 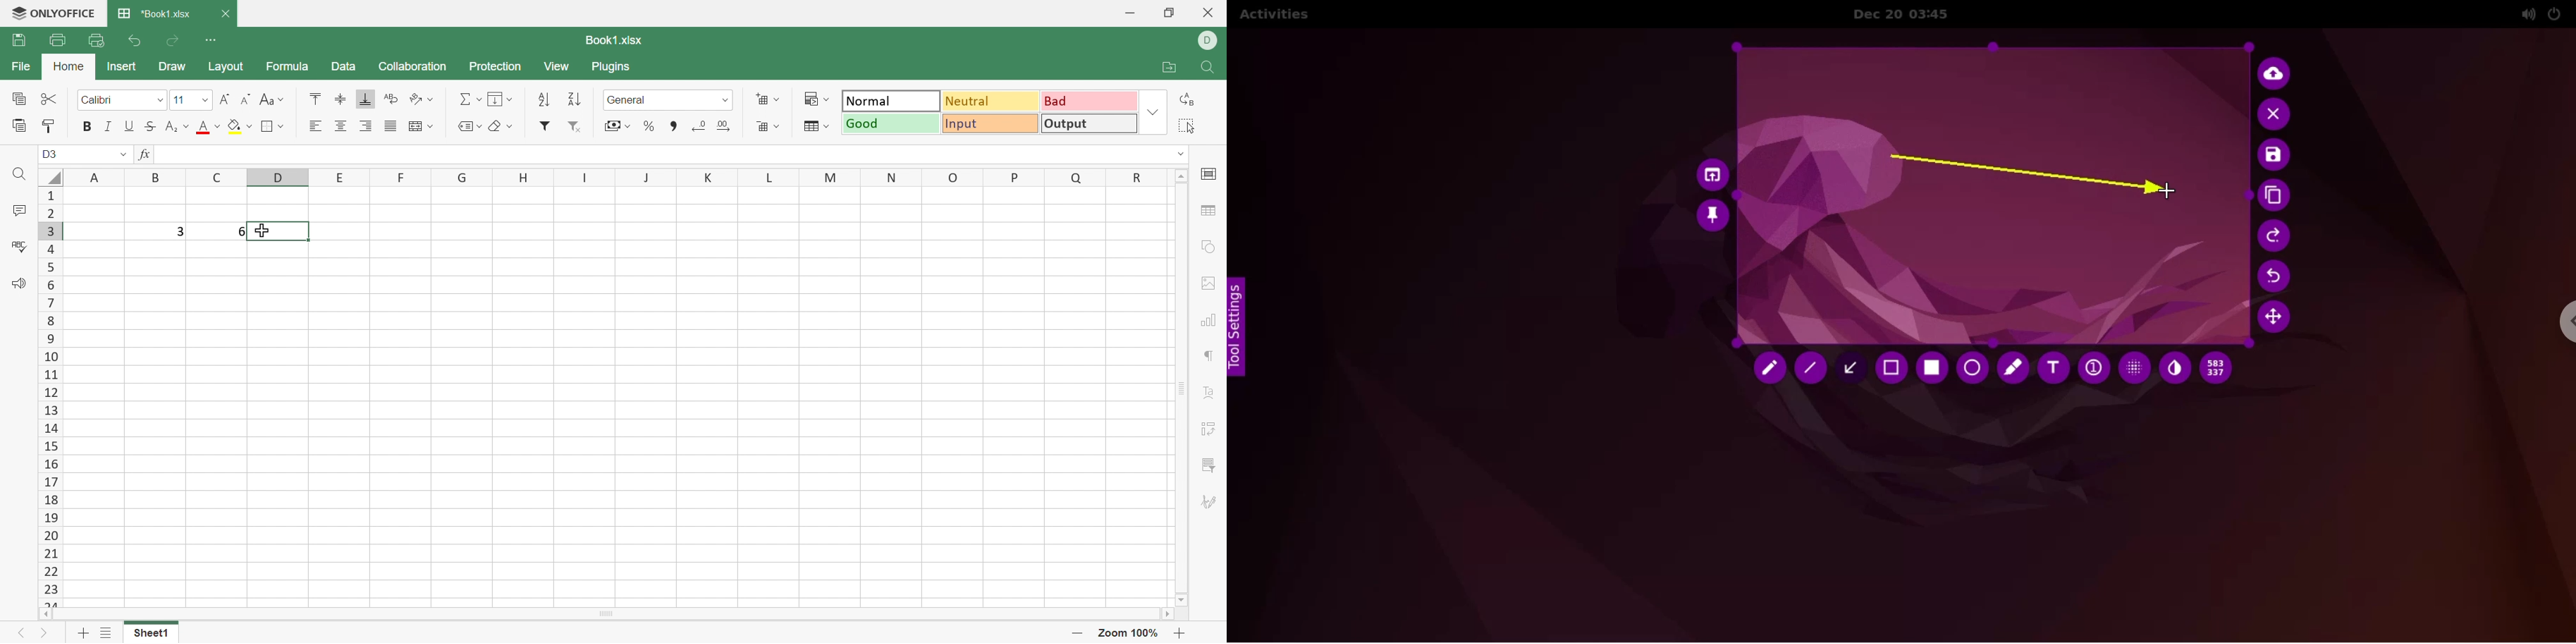 What do you see at coordinates (1187, 125) in the screenshot?
I see `Select all` at bounding box center [1187, 125].